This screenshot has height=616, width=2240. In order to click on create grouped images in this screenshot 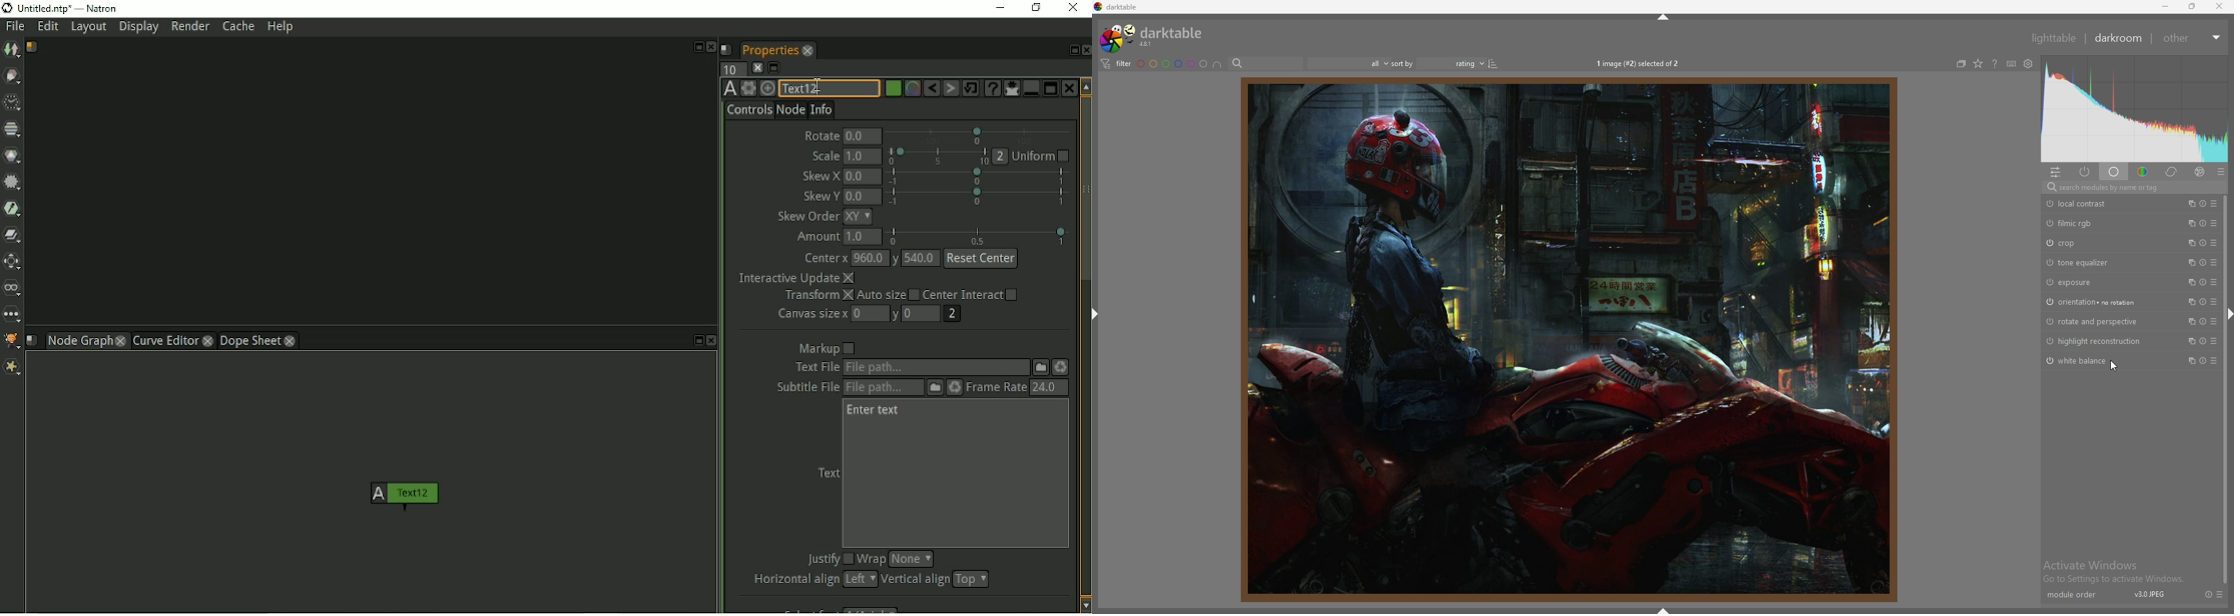, I will do `click(1961, 64)`.